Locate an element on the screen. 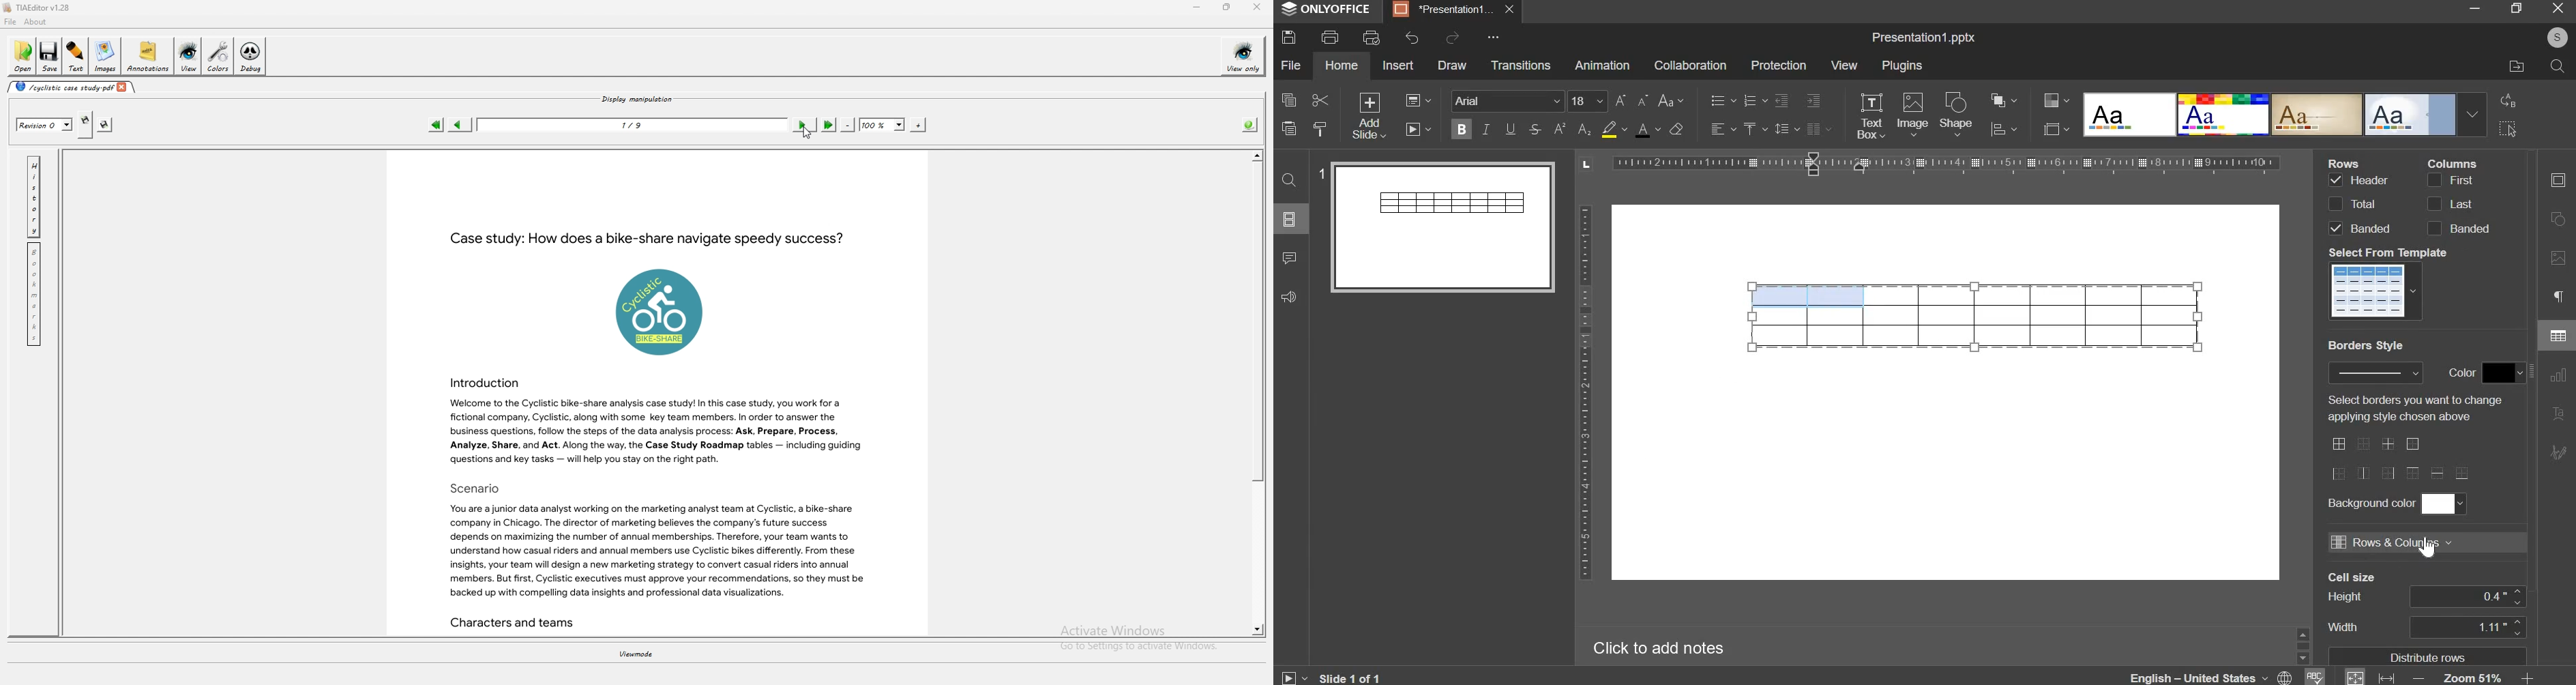 Image resolution: width=2576 pixels, height=700 pixels. line spacing is located at coordinates (1786, 129).